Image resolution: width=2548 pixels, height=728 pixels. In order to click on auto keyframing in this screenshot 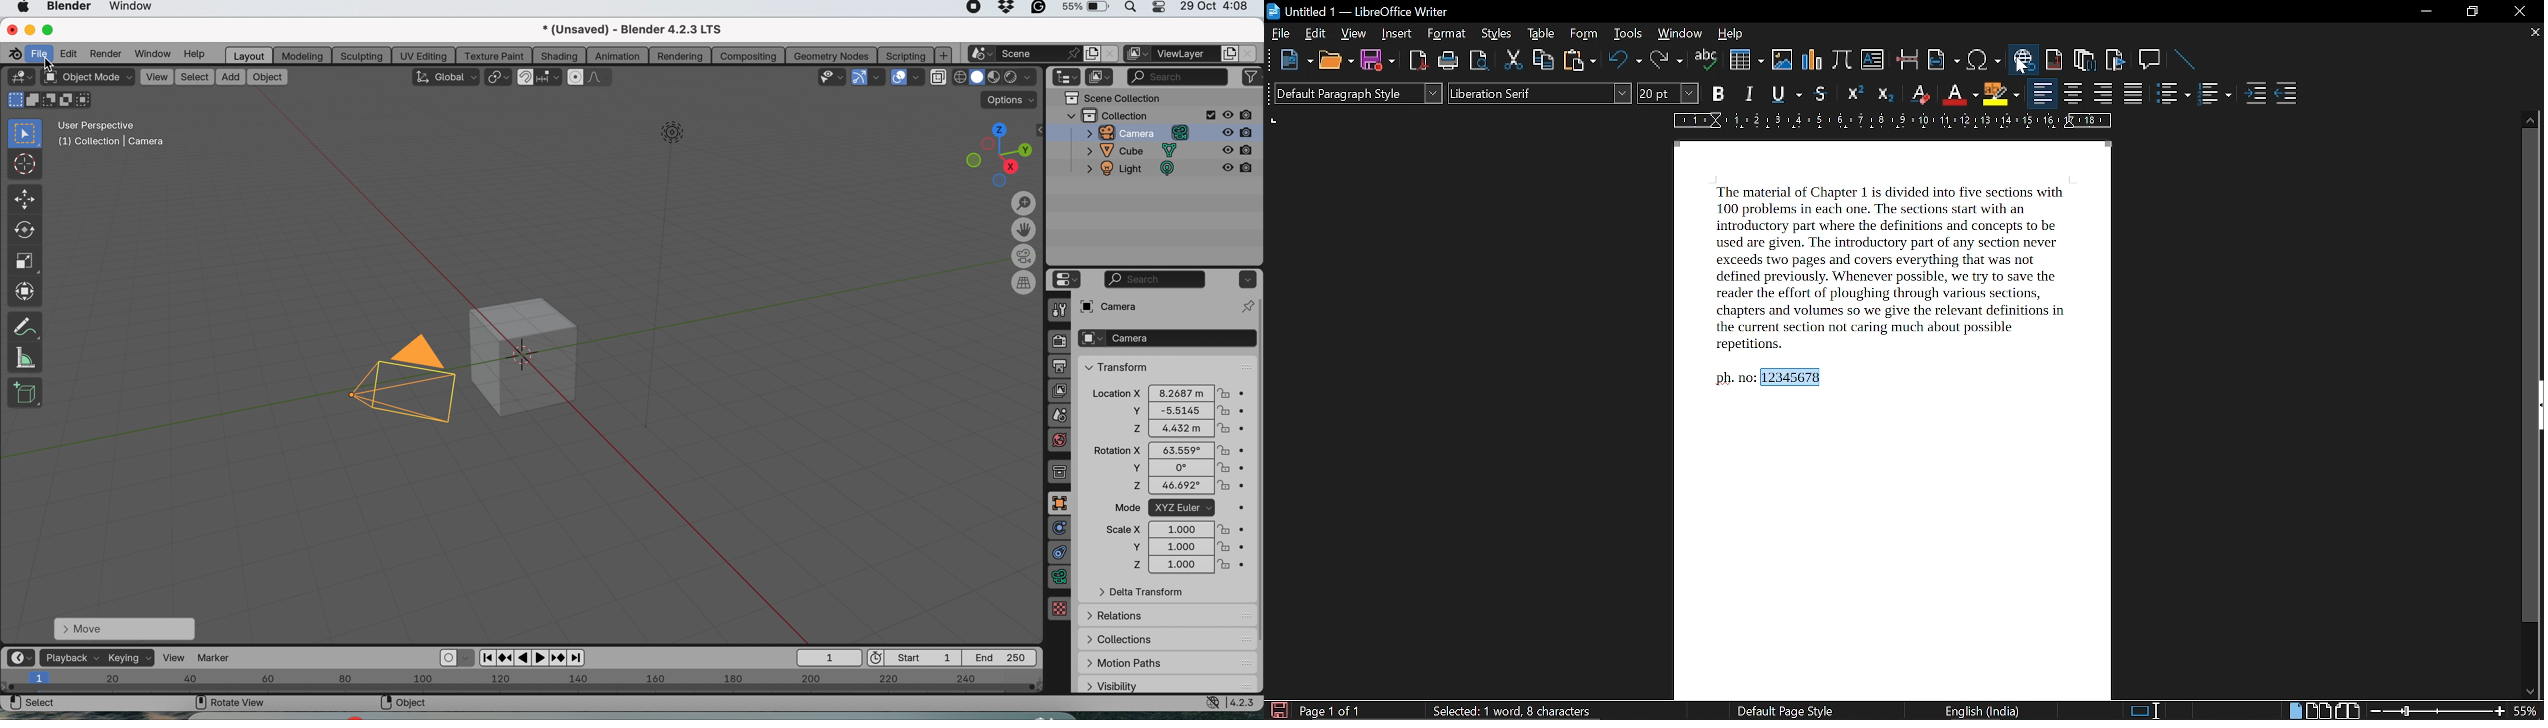, I will do `click(468, 658)`.